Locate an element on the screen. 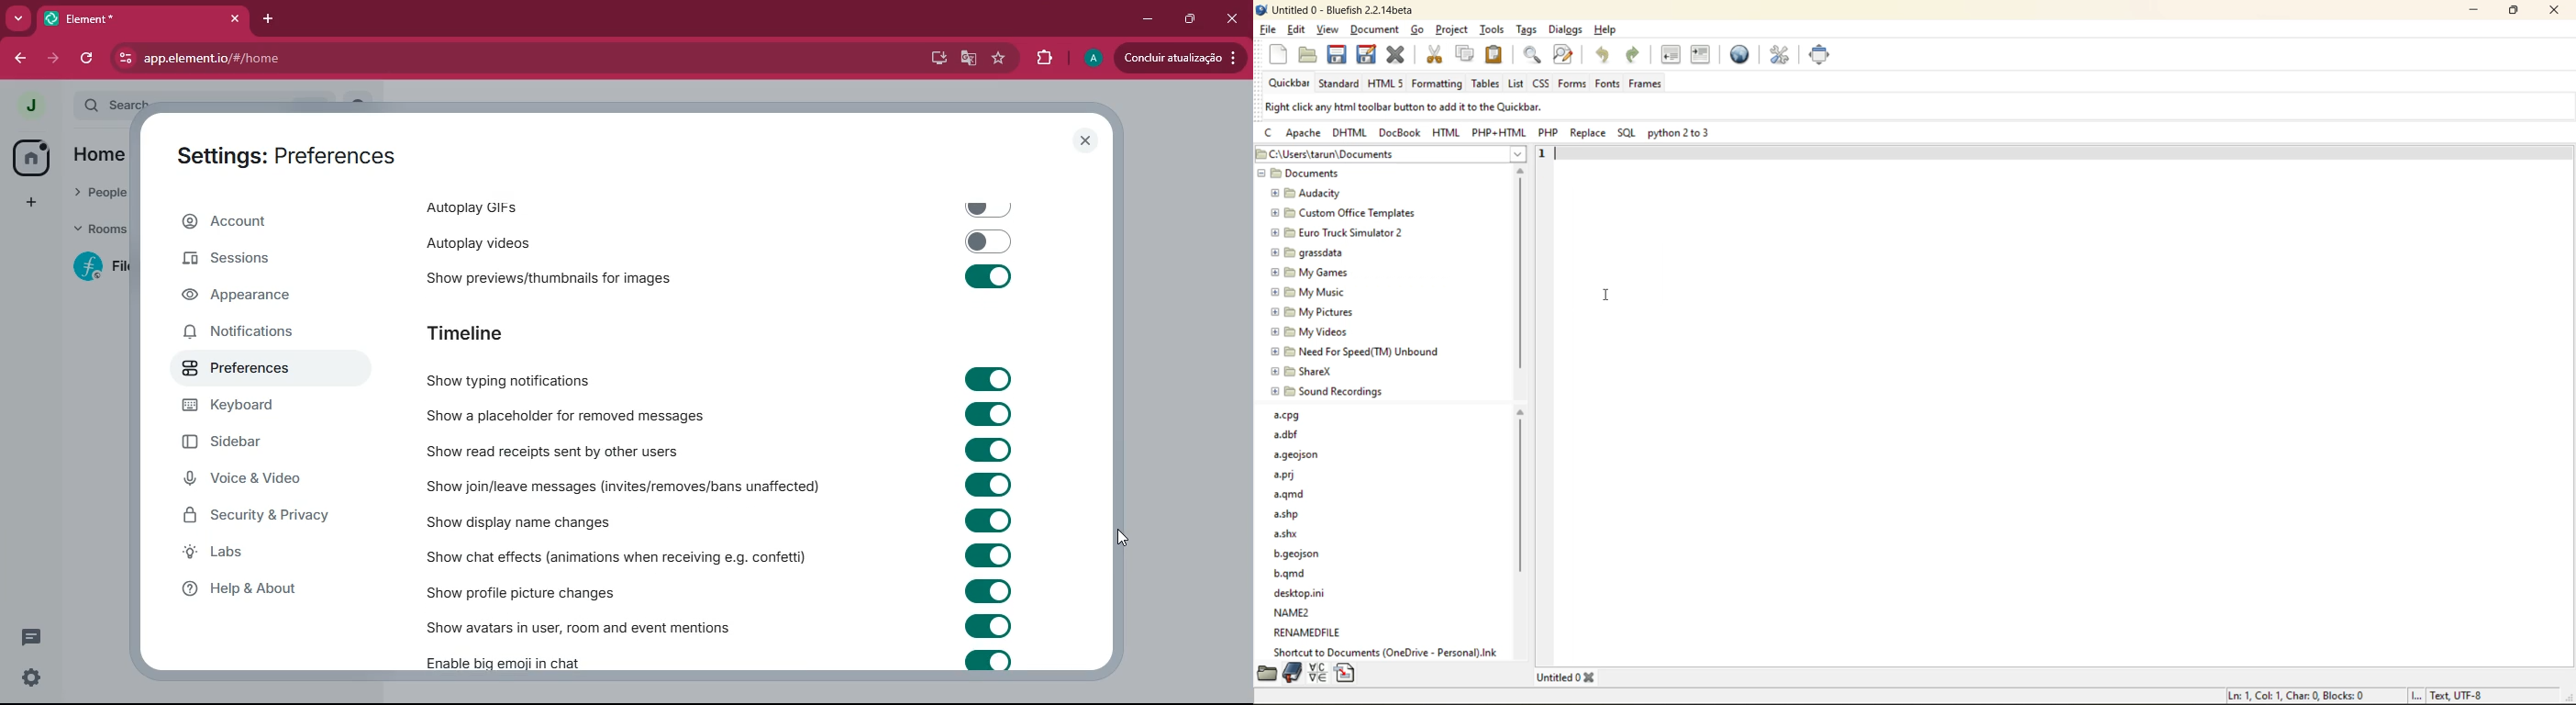 This screenshot has height=728, width=2576. settings: preferences is located at coordinates (279, 157).